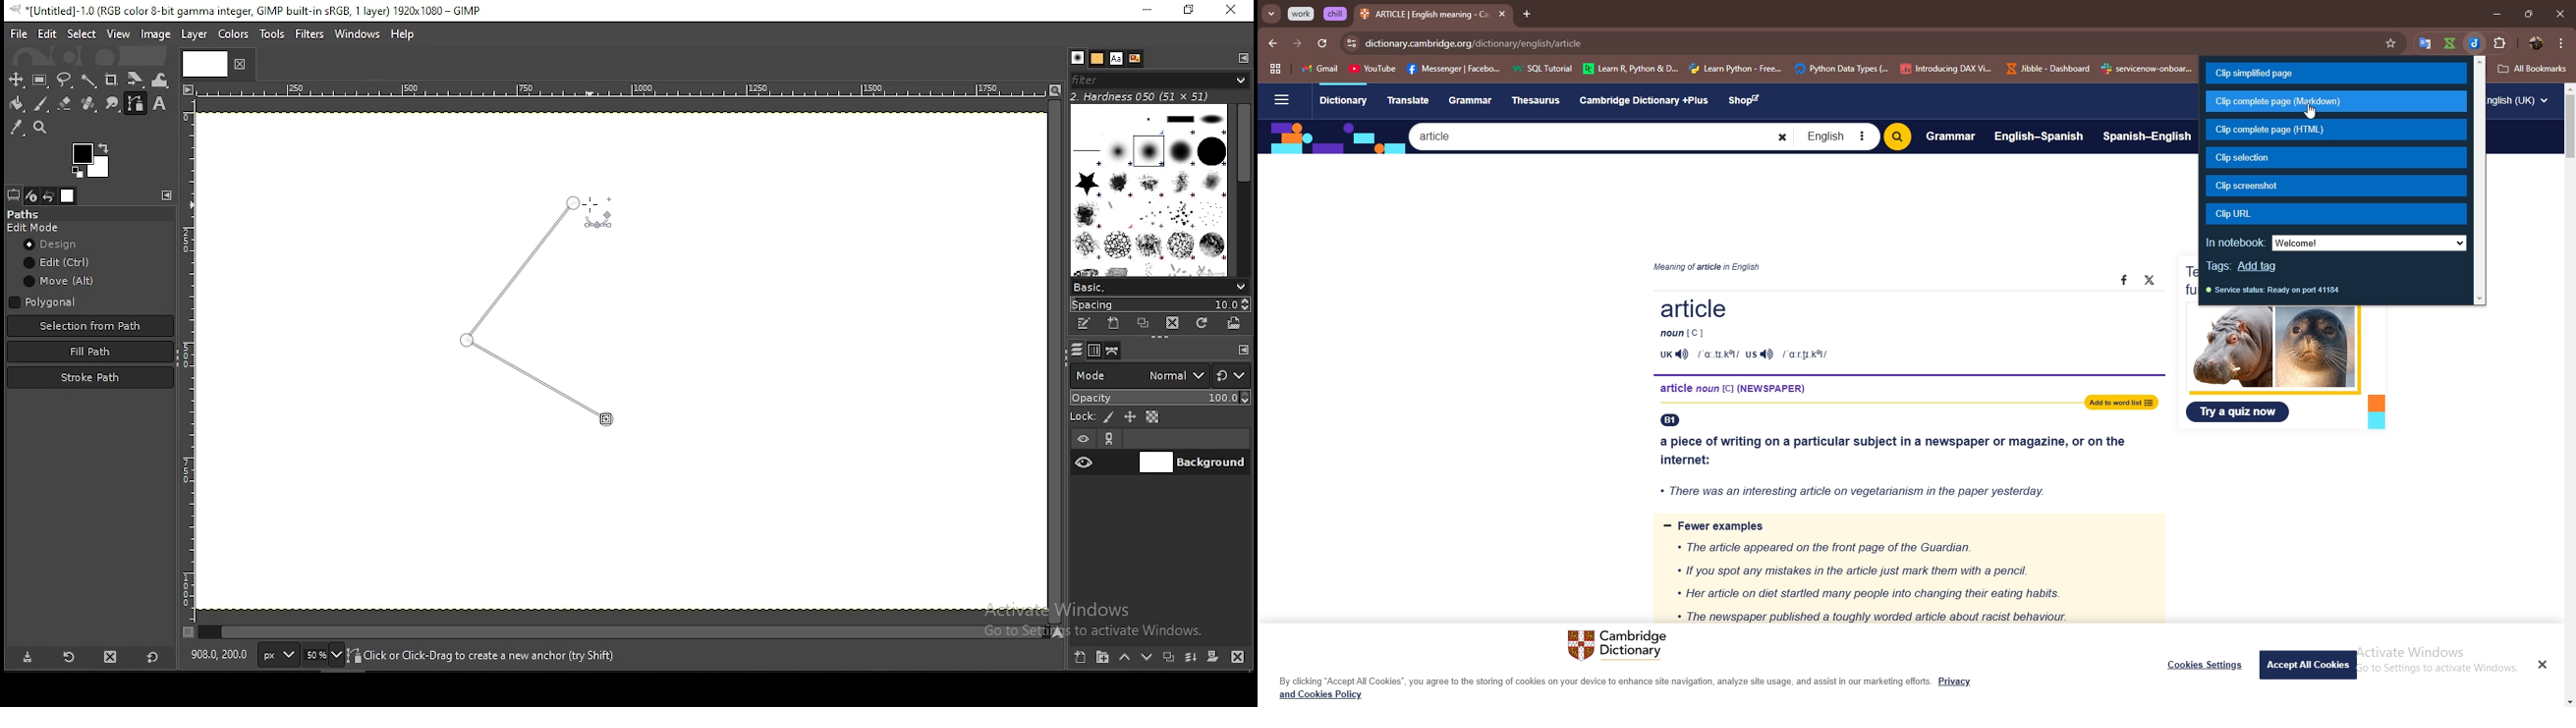  What do you see at coordinates (2334, 242) in the screenshot?
I see `in notebook` at bounding box center [2334, 242].